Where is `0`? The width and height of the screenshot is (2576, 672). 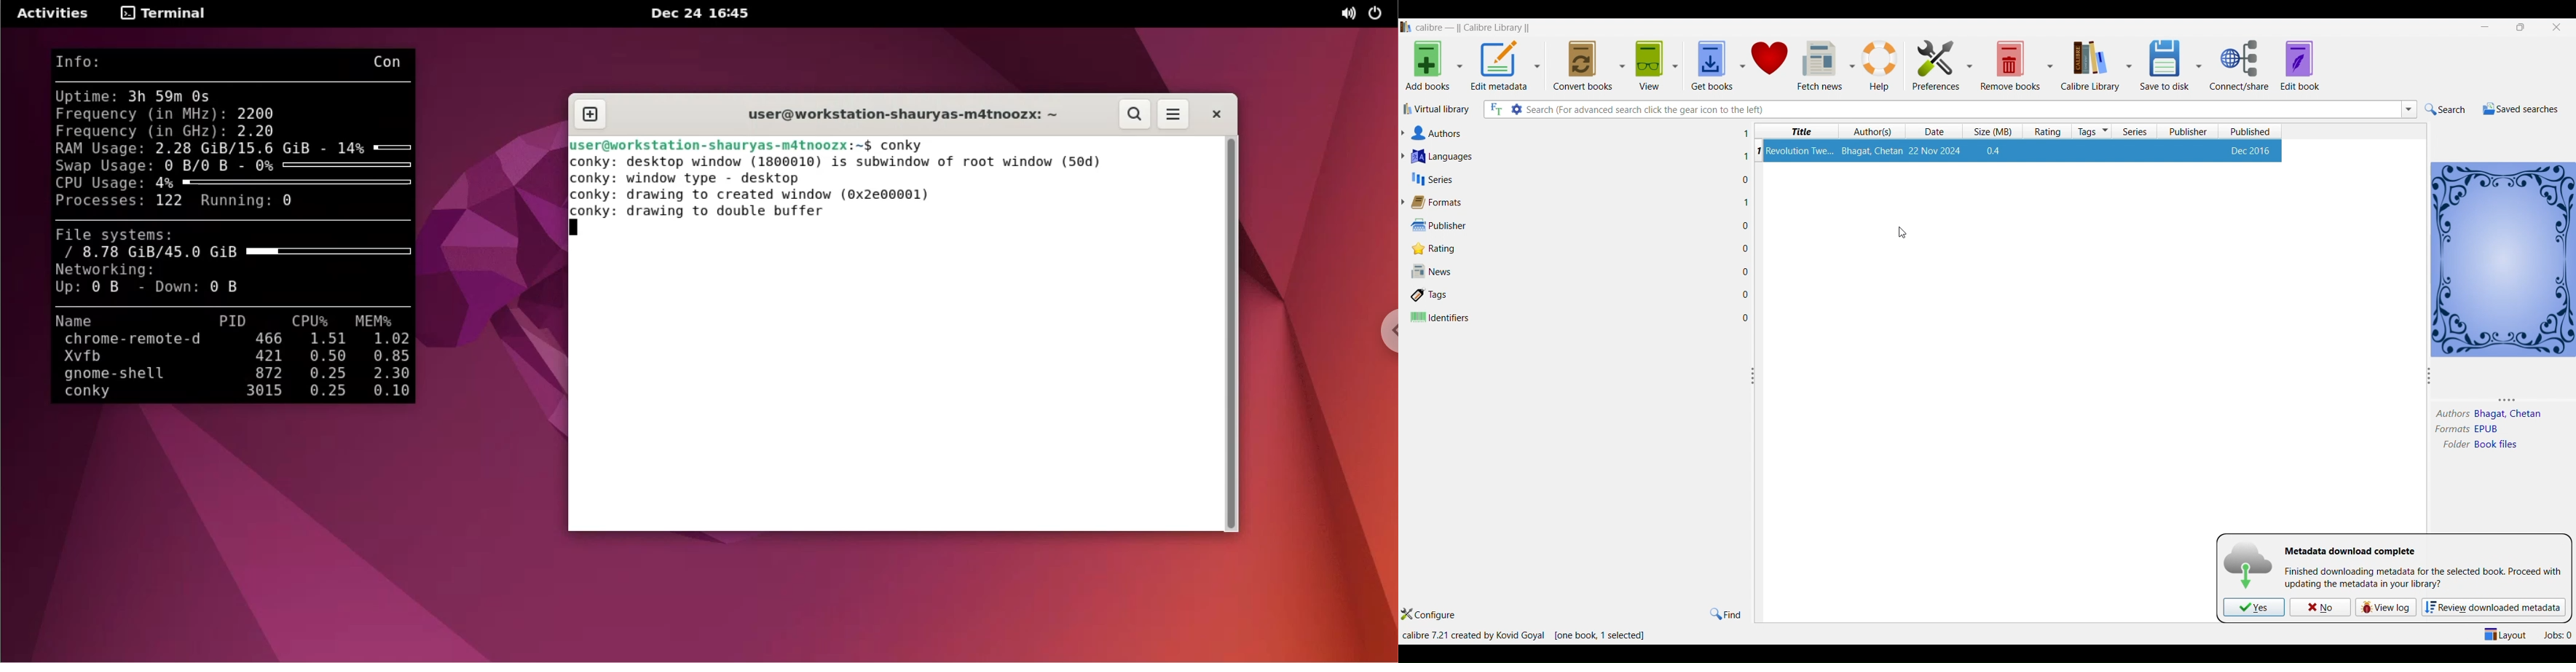 0 is located at coordinates (1746, 225).